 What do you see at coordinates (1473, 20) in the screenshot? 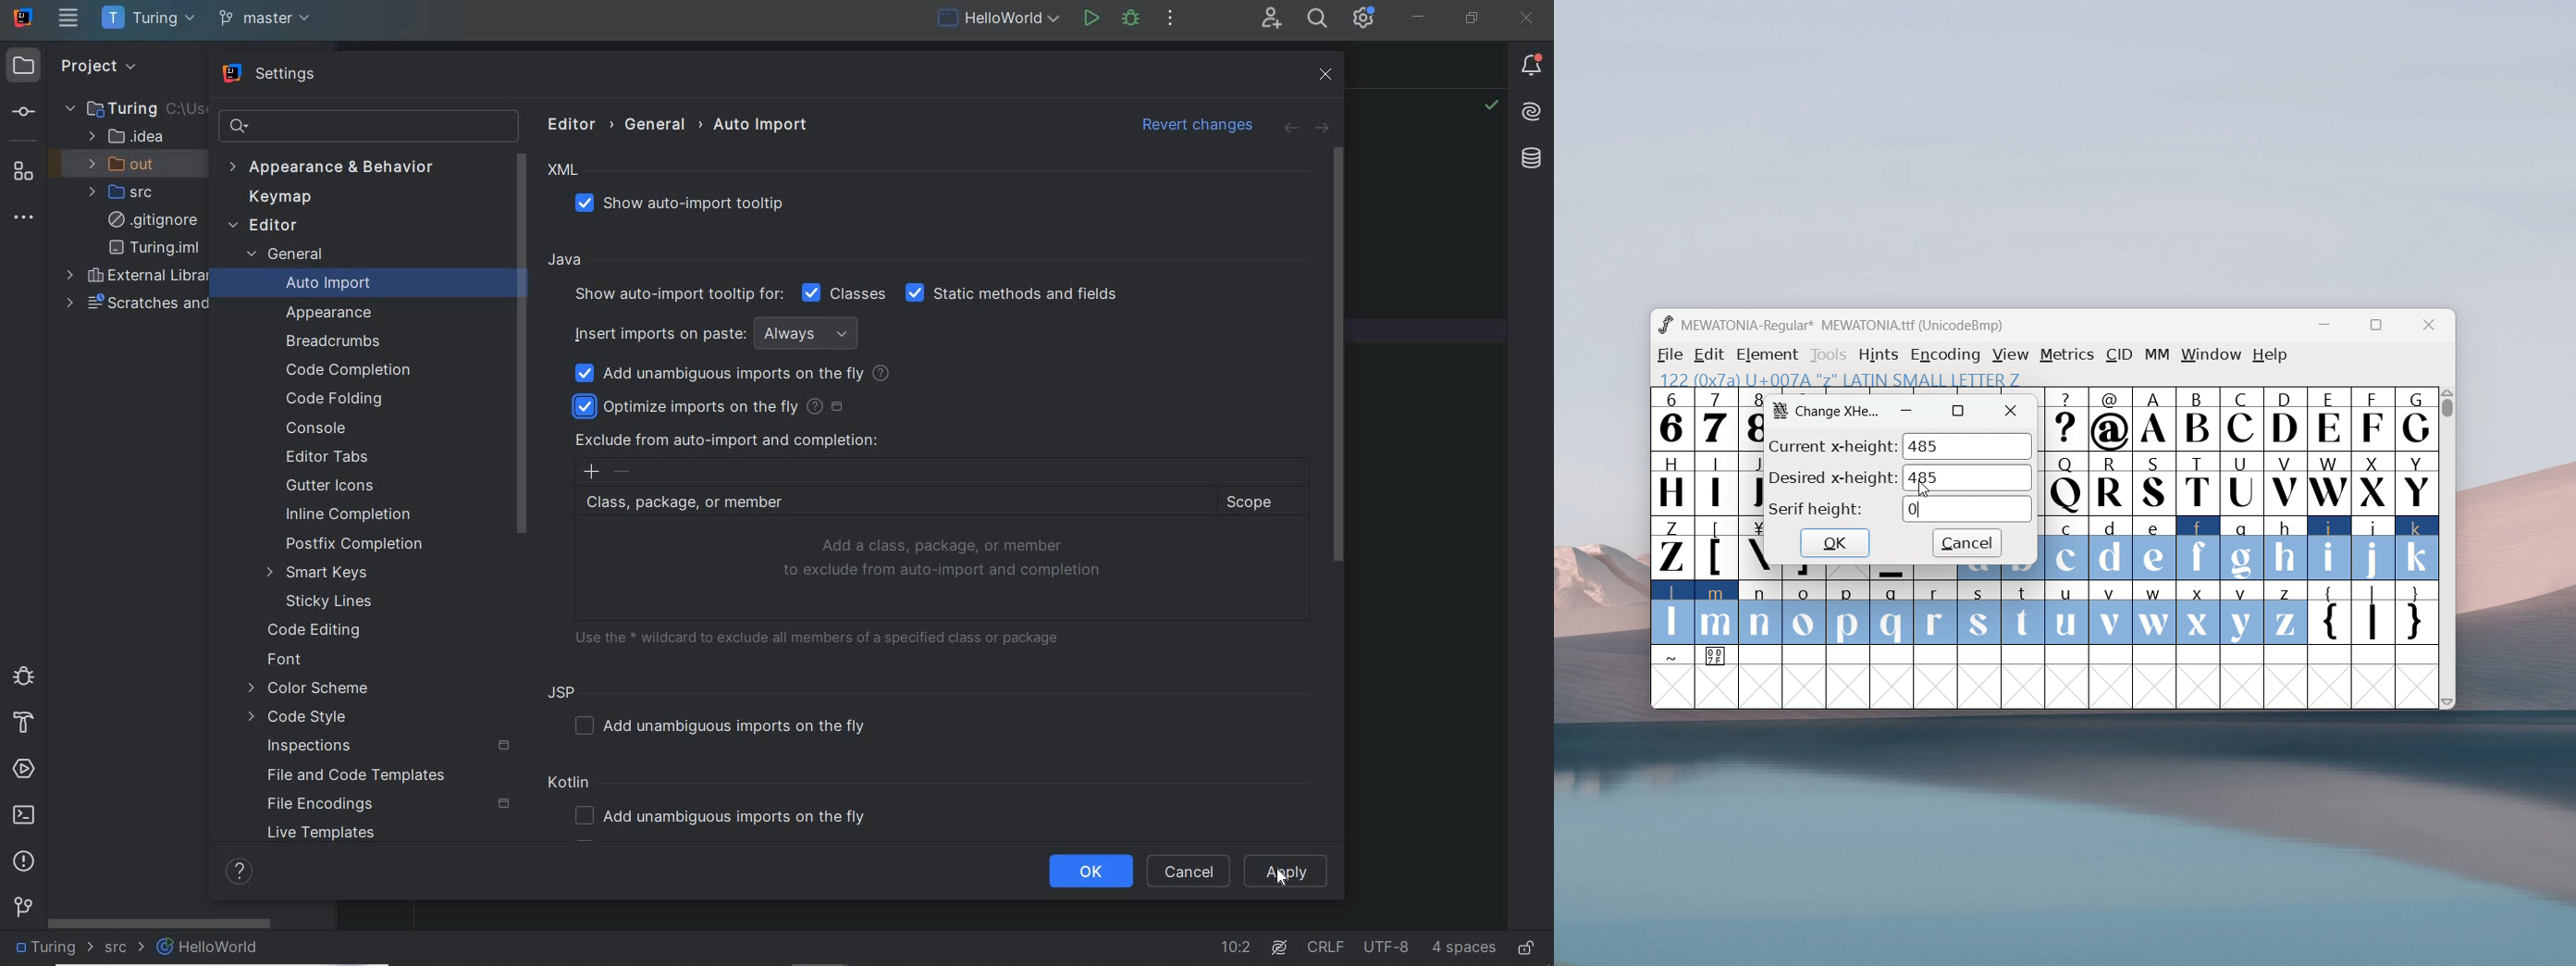
I see `RESTORE DOWN` at bounding box center [1473, 20].